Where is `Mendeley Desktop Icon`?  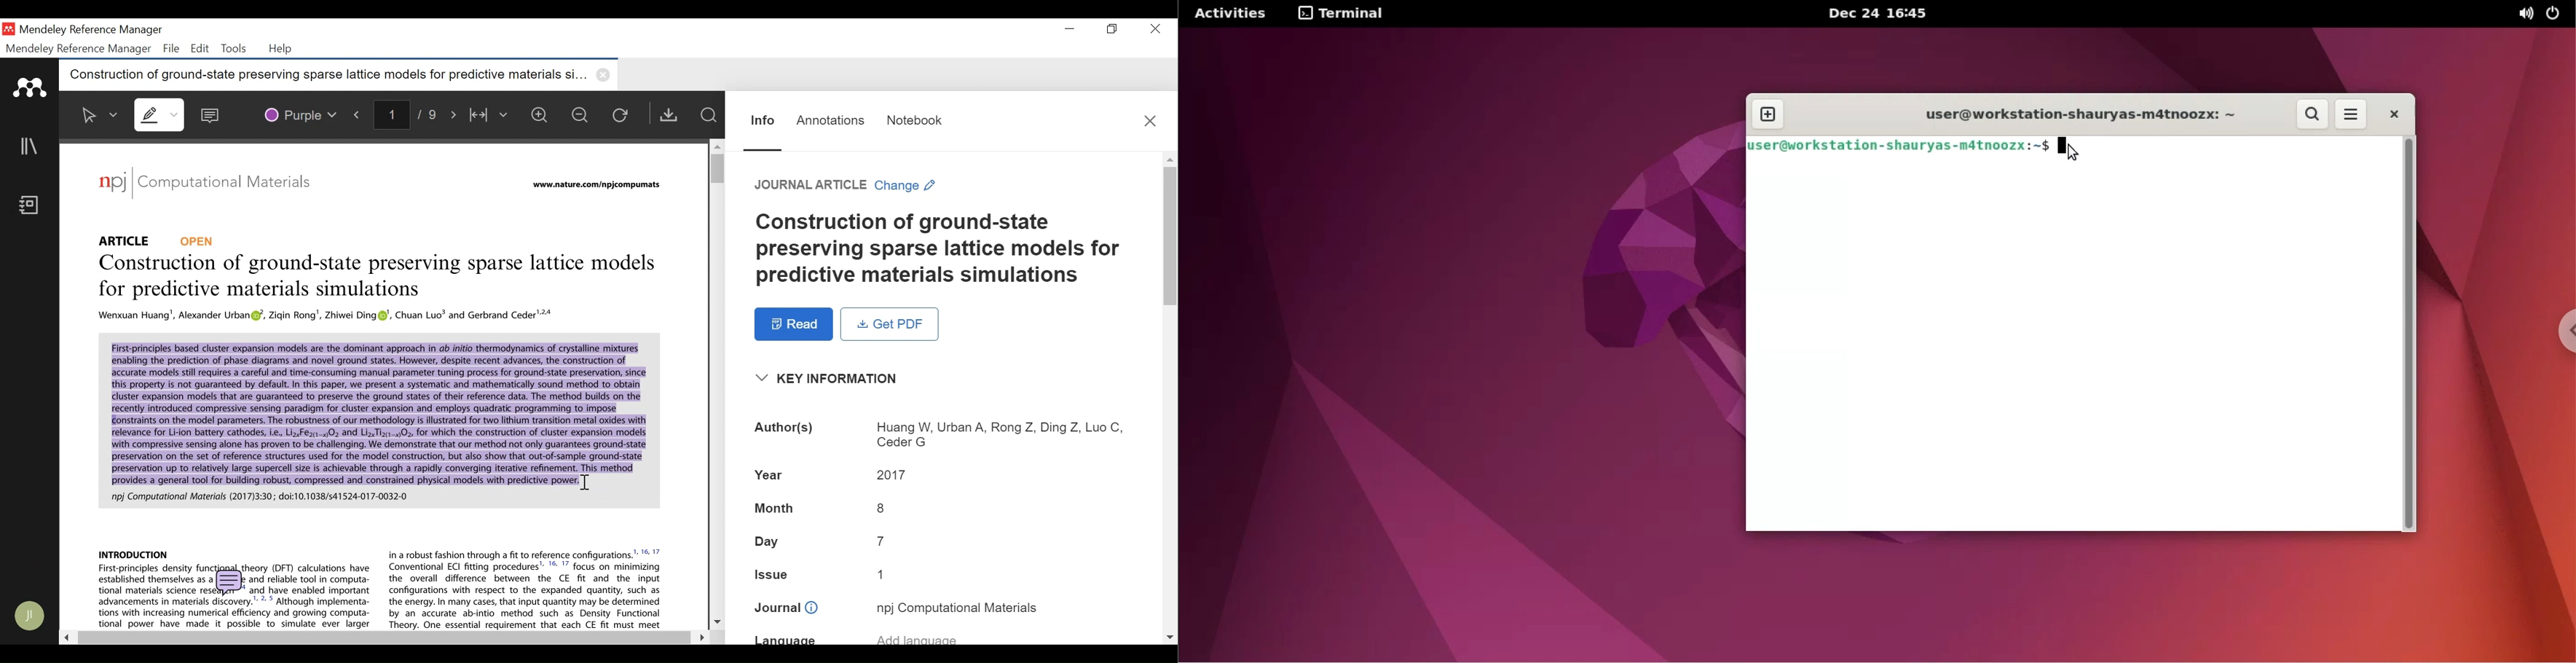
Mendeley Desktop Icon is located at coordinates (10, 29).